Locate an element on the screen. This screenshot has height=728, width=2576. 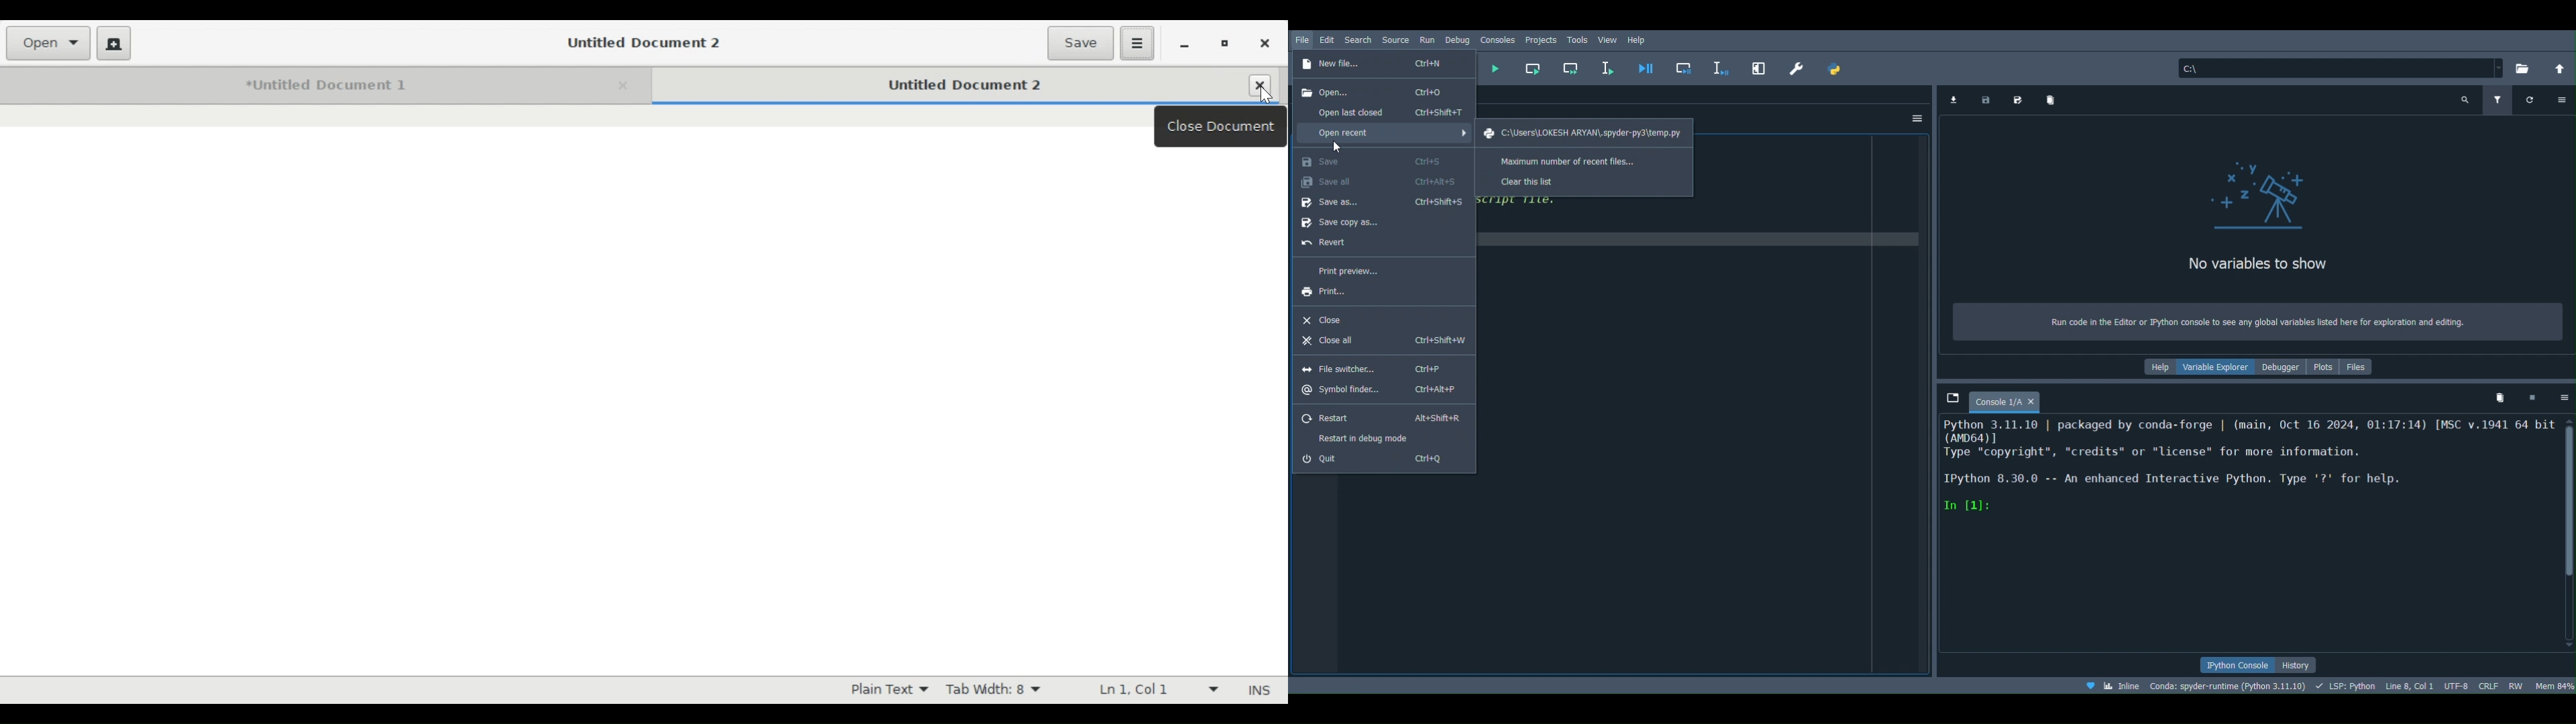
Browse a working directory is located at coordinates (2520, 66).